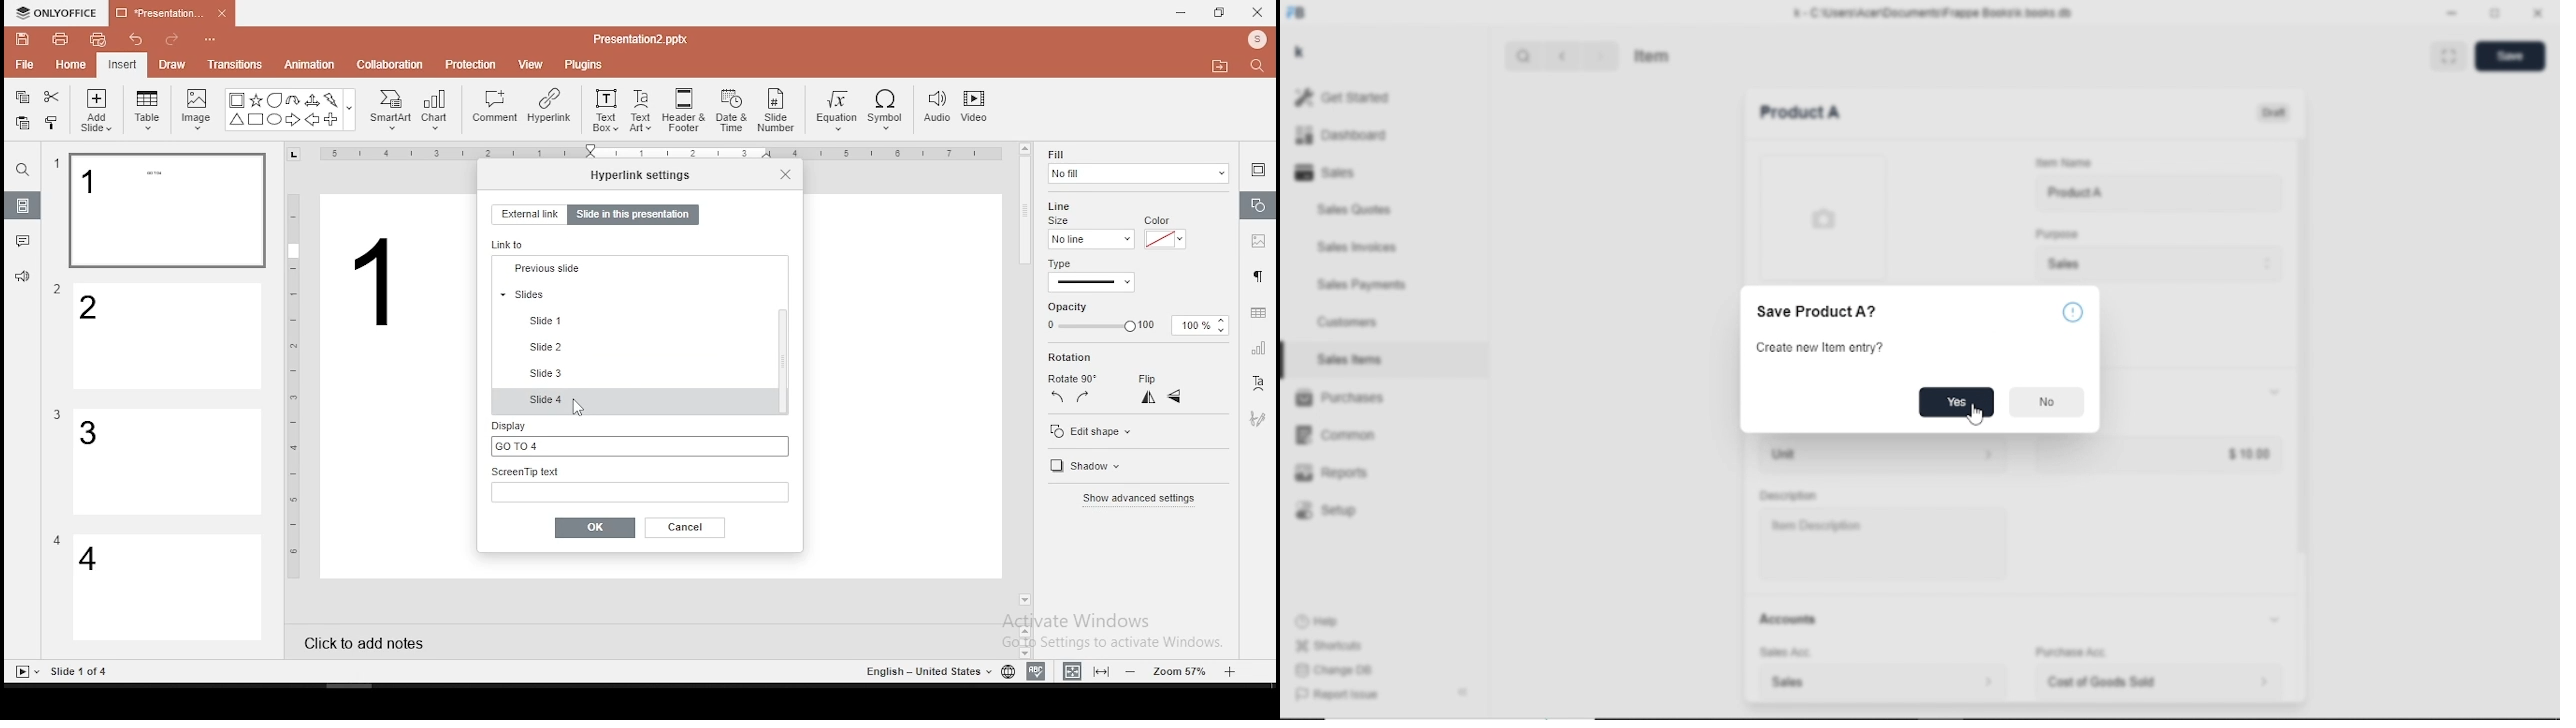 The width and height of the screenshot is (2576, 728). What do you see at coordinates (633, 216) in the screenshot?
I see `slide in this presentation` at bounding box center [633, 216].